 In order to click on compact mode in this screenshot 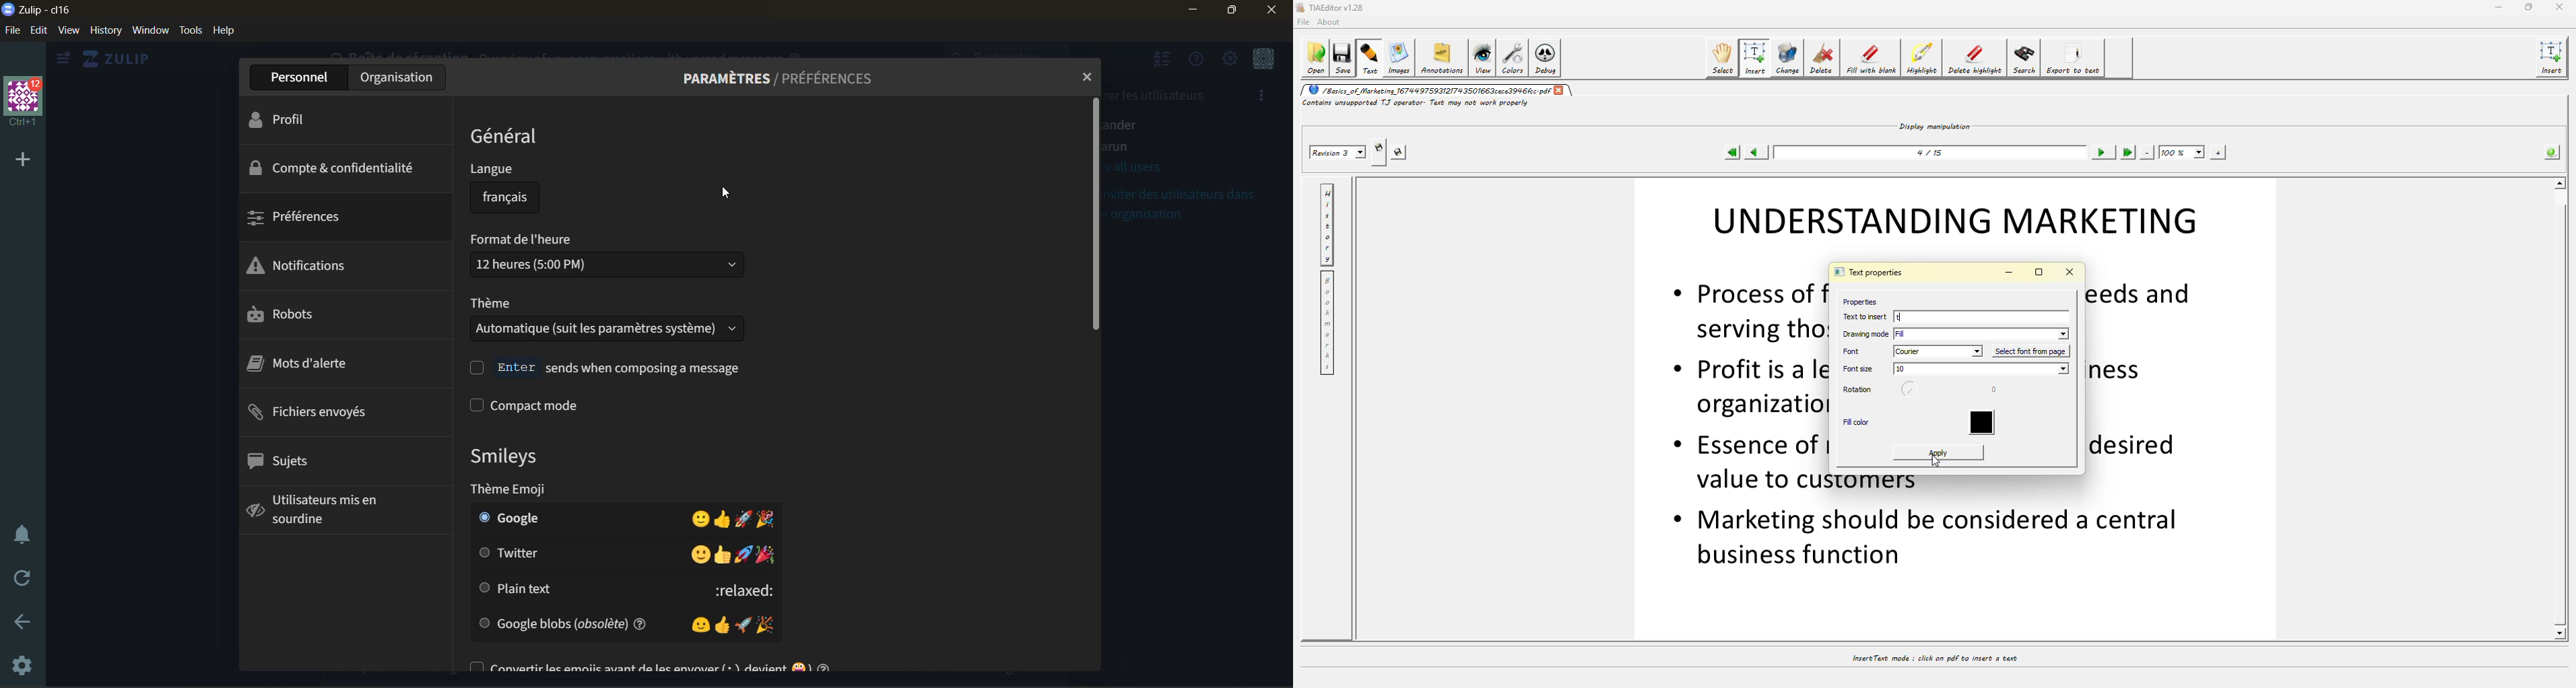, I will do `click(560, 406)`.